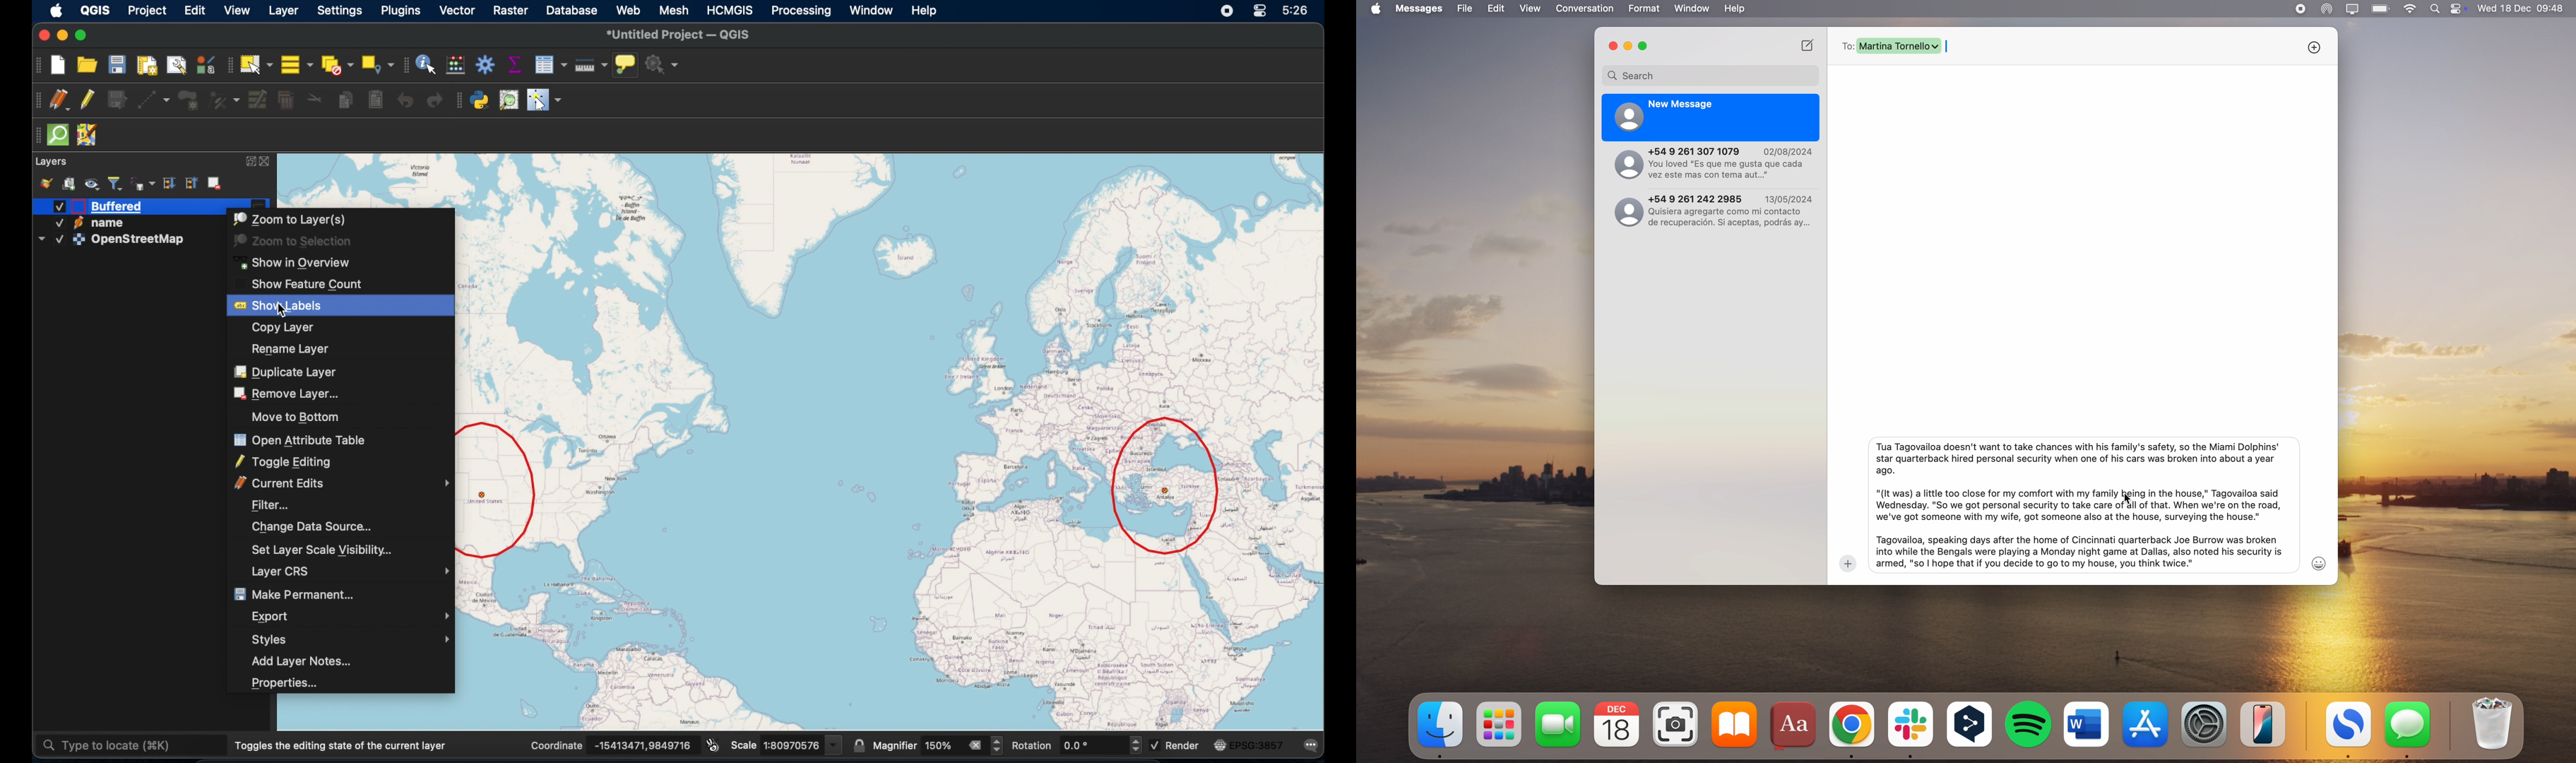 The height and width of the screenshot is (784, 2576). What do you see at coordinates (52, 160) in the screenshot?
I see `layers` at bounding box center [52, 160].